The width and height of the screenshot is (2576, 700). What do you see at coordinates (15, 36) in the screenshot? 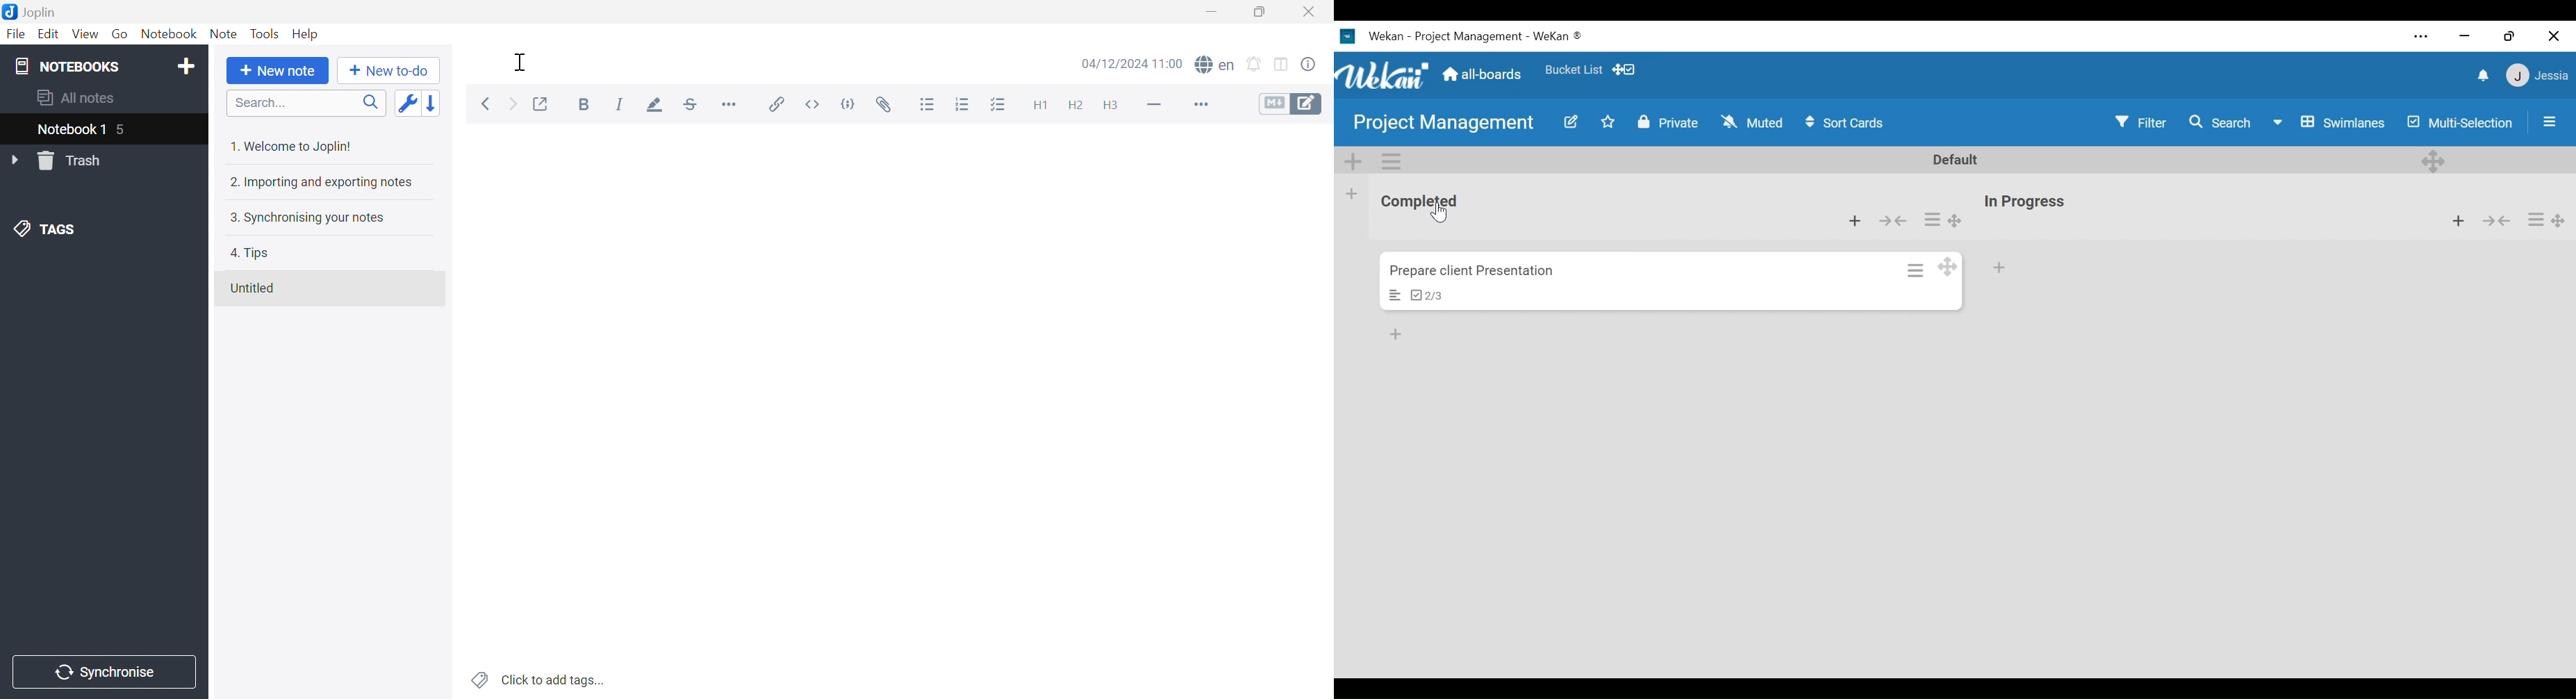
I see `File` at bounding box center [15, 36].